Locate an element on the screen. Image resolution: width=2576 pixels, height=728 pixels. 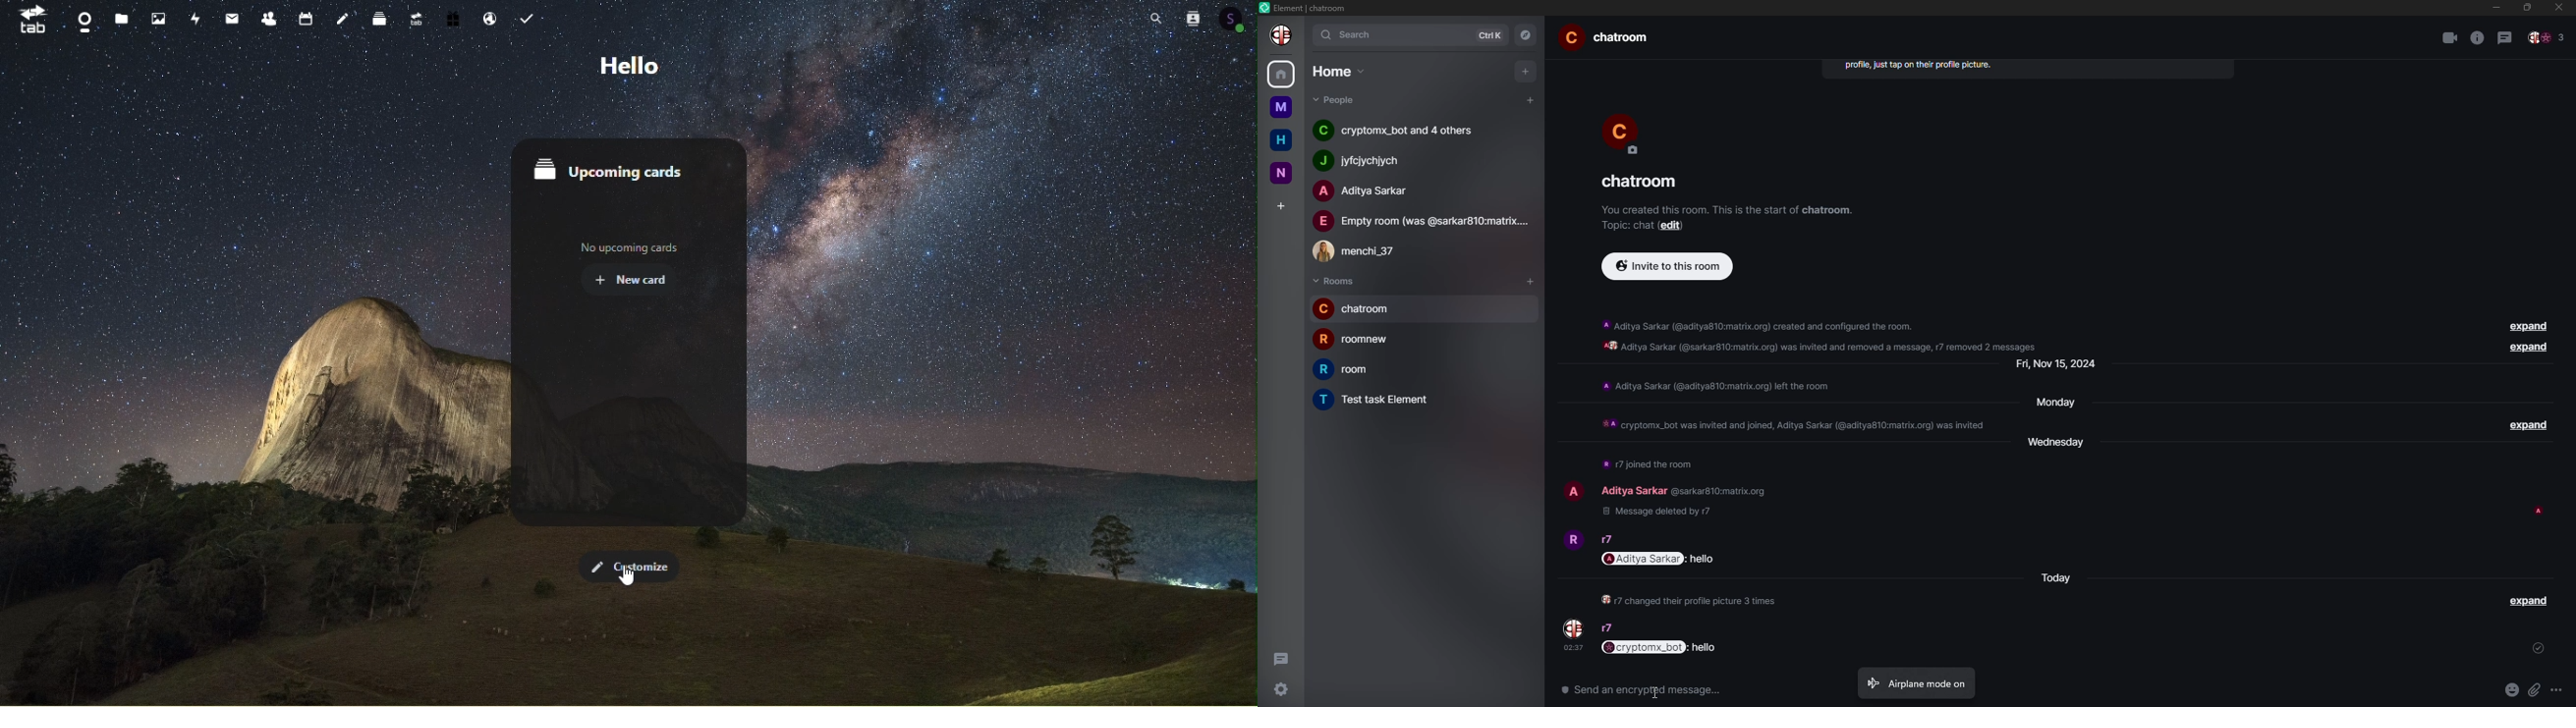
mentioned is located at coordinates (1661, 559).